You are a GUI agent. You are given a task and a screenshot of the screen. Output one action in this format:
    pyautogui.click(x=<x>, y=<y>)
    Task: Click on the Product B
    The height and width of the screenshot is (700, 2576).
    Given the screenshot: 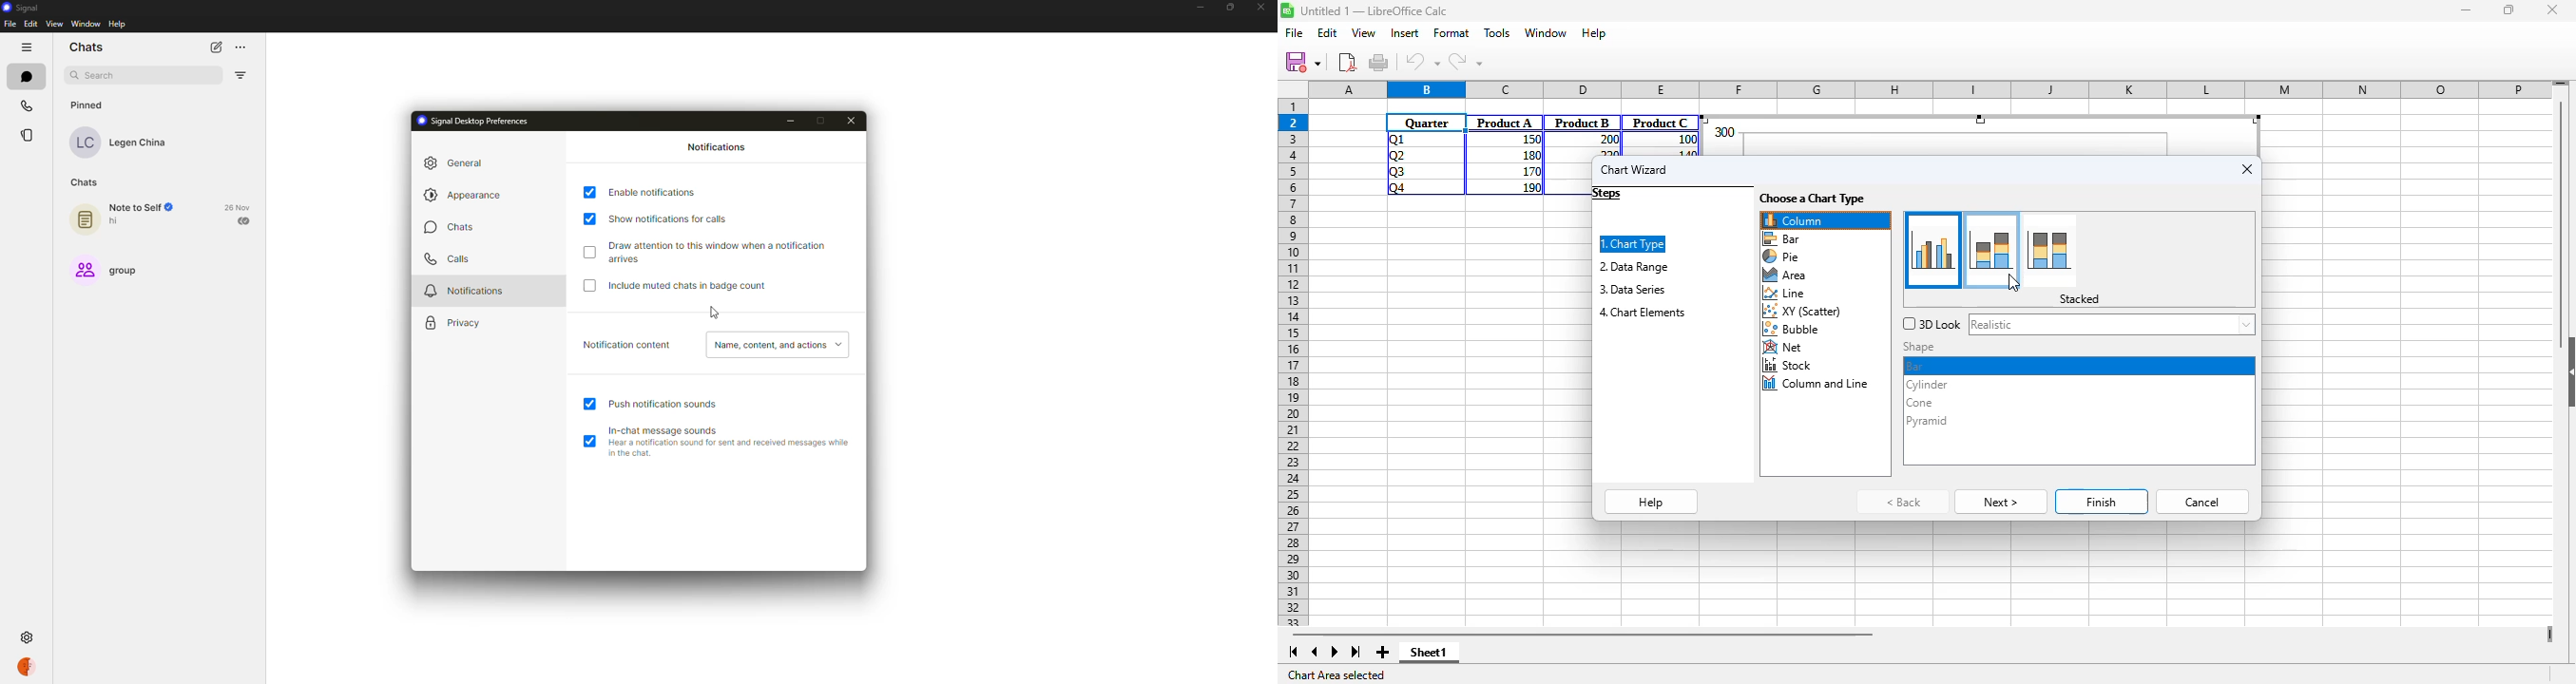 What is the action you would take?
    pyautogui.click(x=1583, y=123)
    